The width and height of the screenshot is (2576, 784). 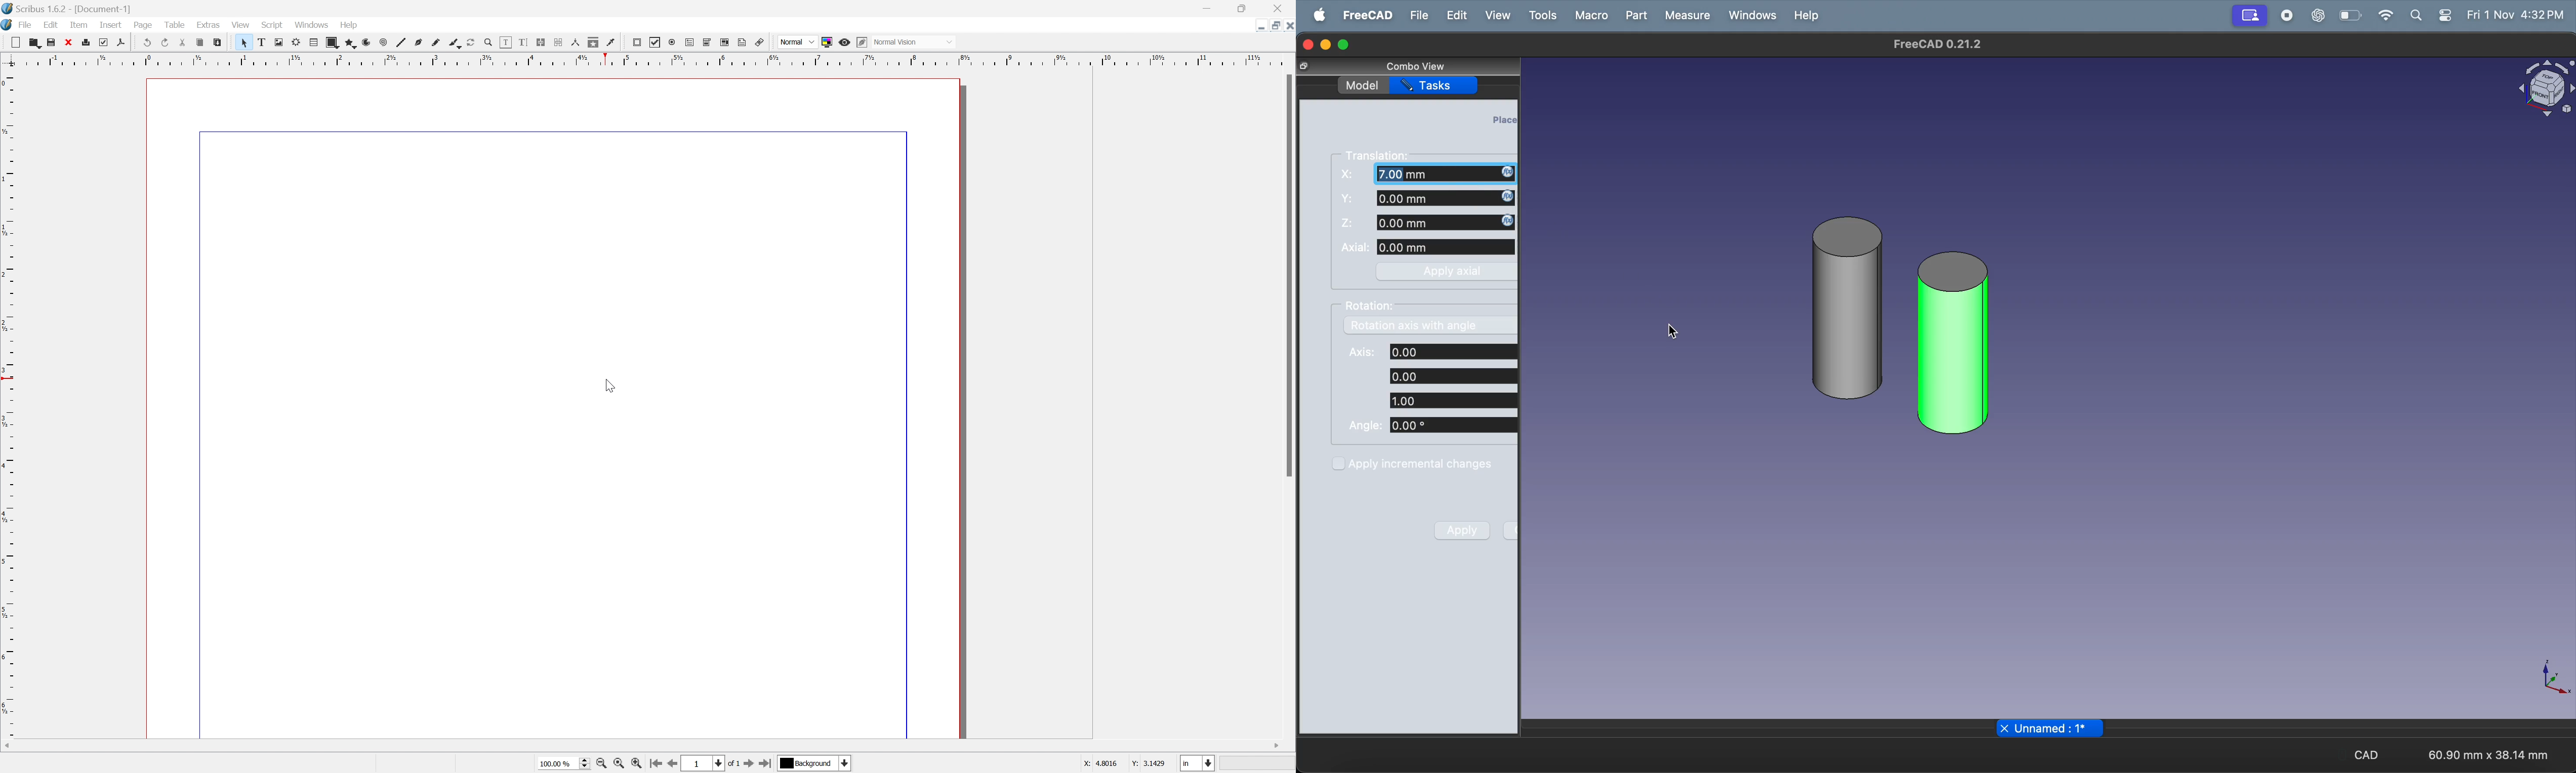 I want to click on edit, so click(x=1456, y=15).